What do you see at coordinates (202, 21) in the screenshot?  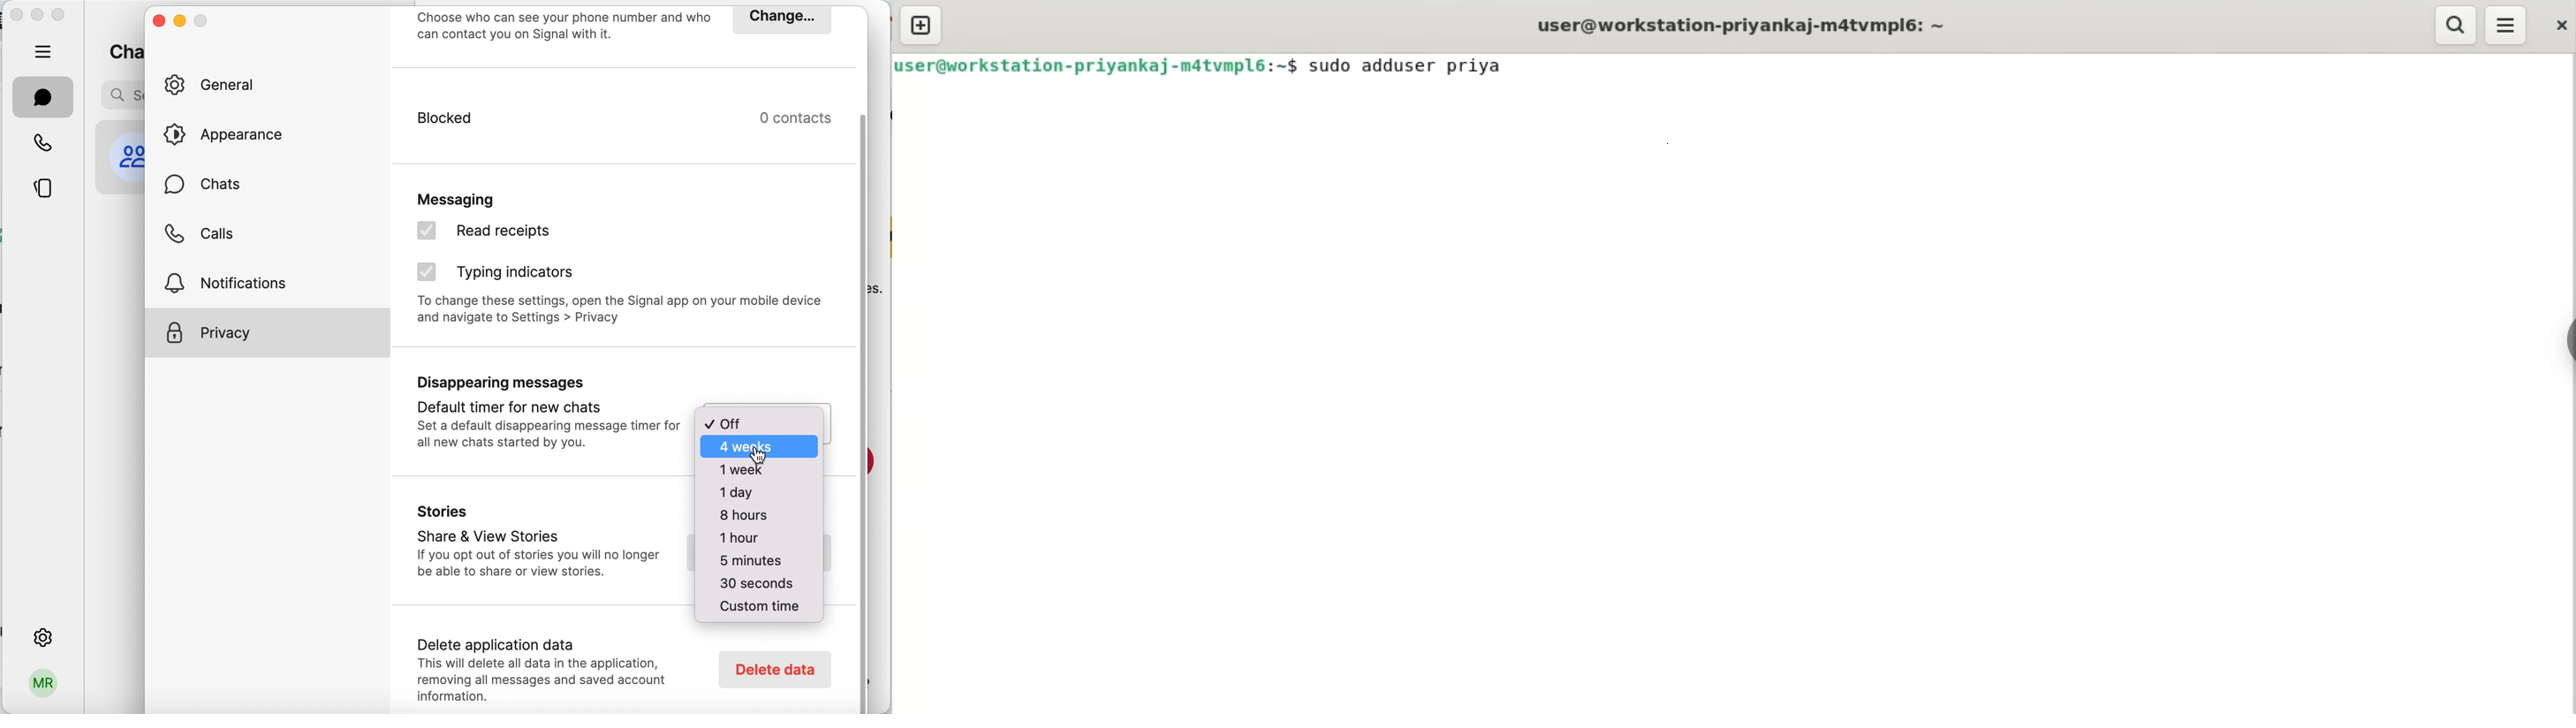 I see `maximize` at bounding box center [202, 21].